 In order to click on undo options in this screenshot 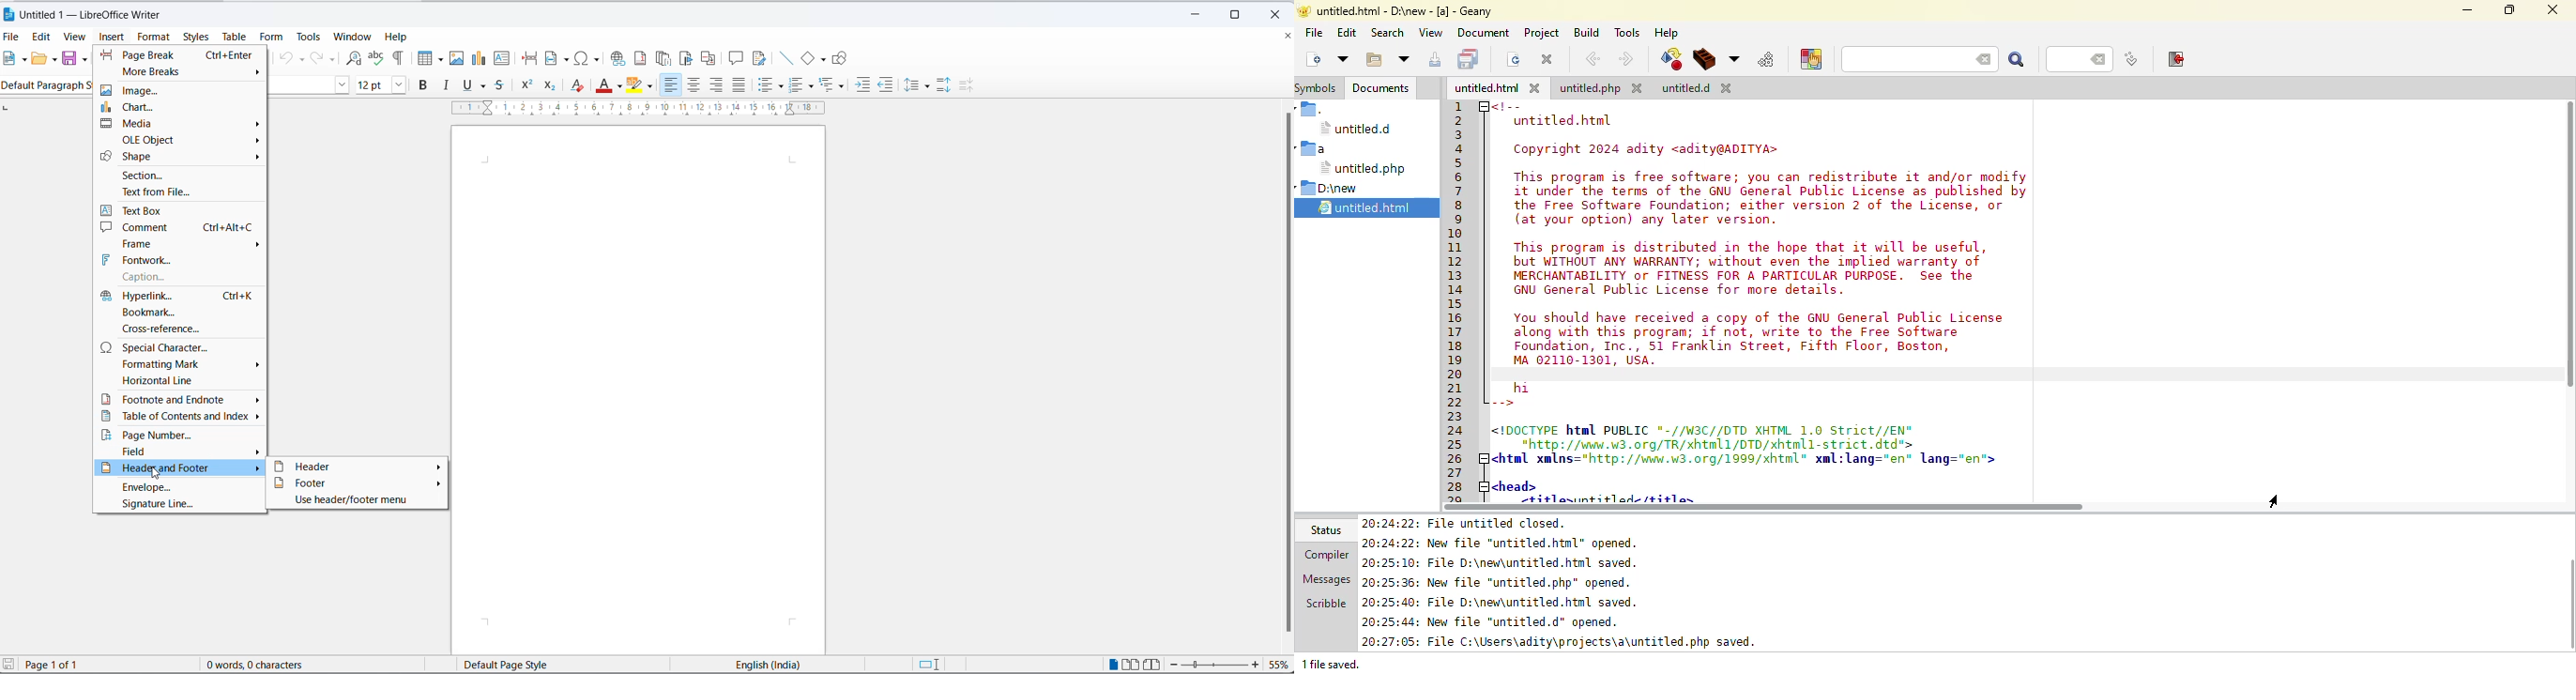, I will do `click(301, 59)`.